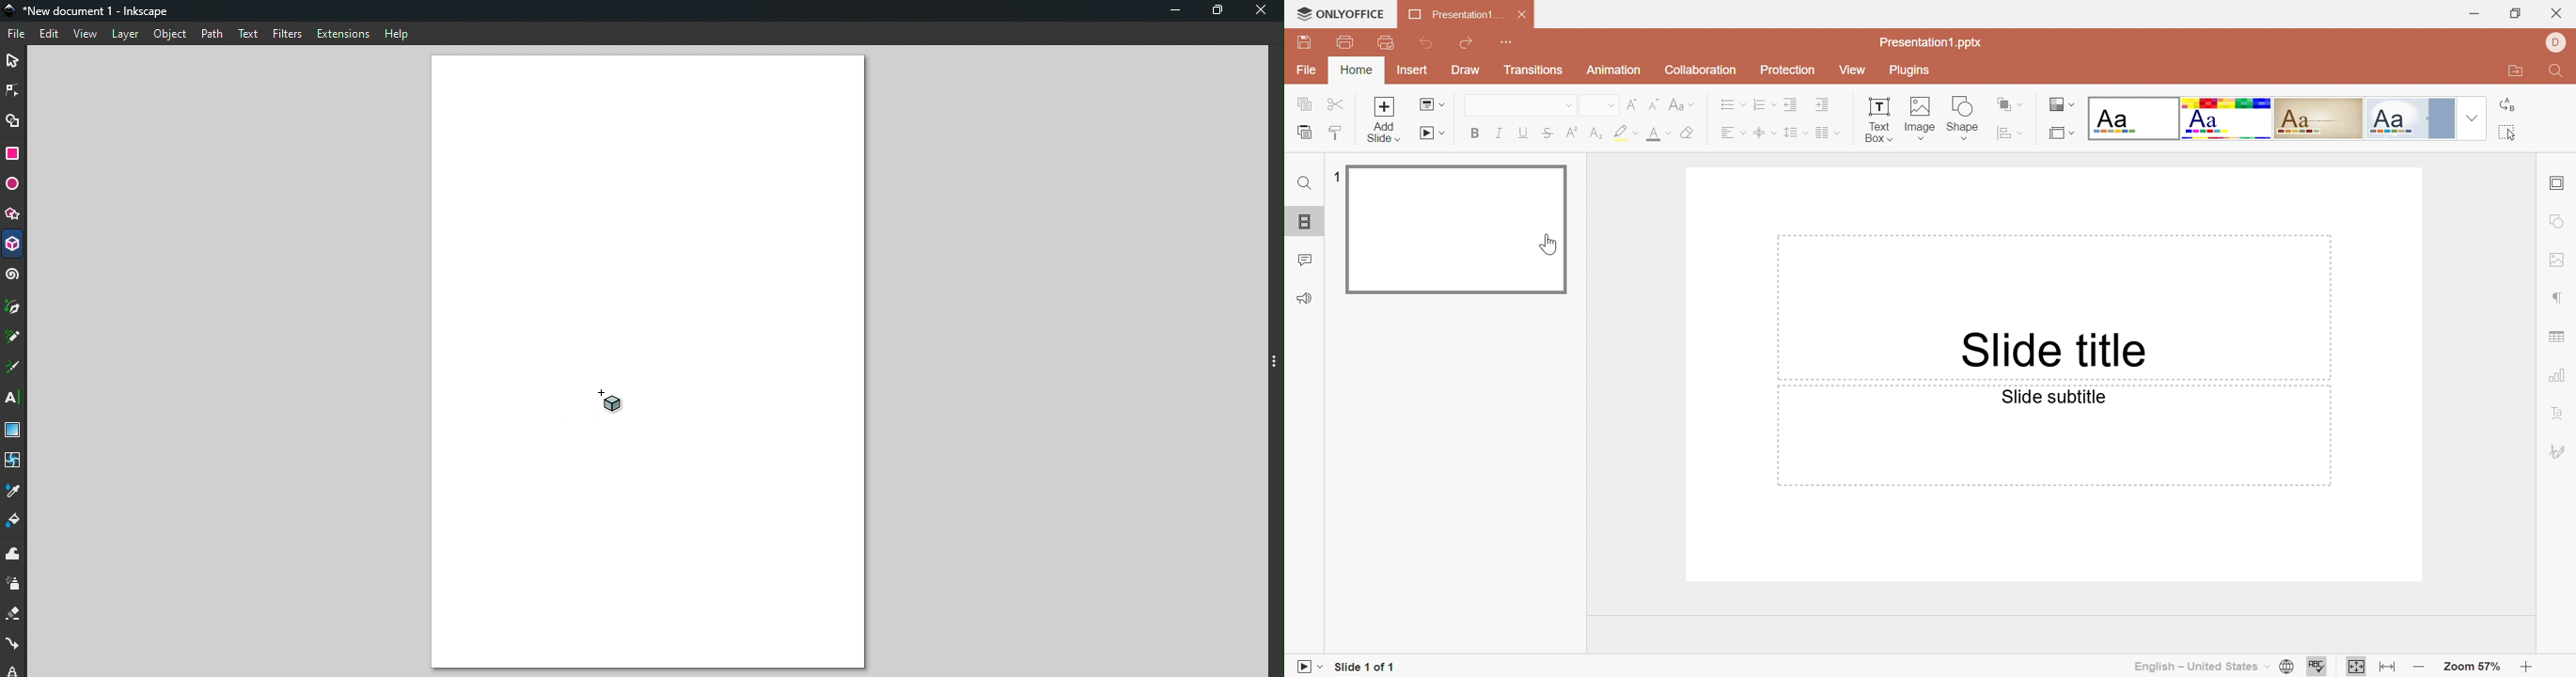 This screenshot has width=2576, height=700. What do you see at coordinates (2267, 664) in the screenshot?
I see `Drop Down` at bounding box center [2267, 664].